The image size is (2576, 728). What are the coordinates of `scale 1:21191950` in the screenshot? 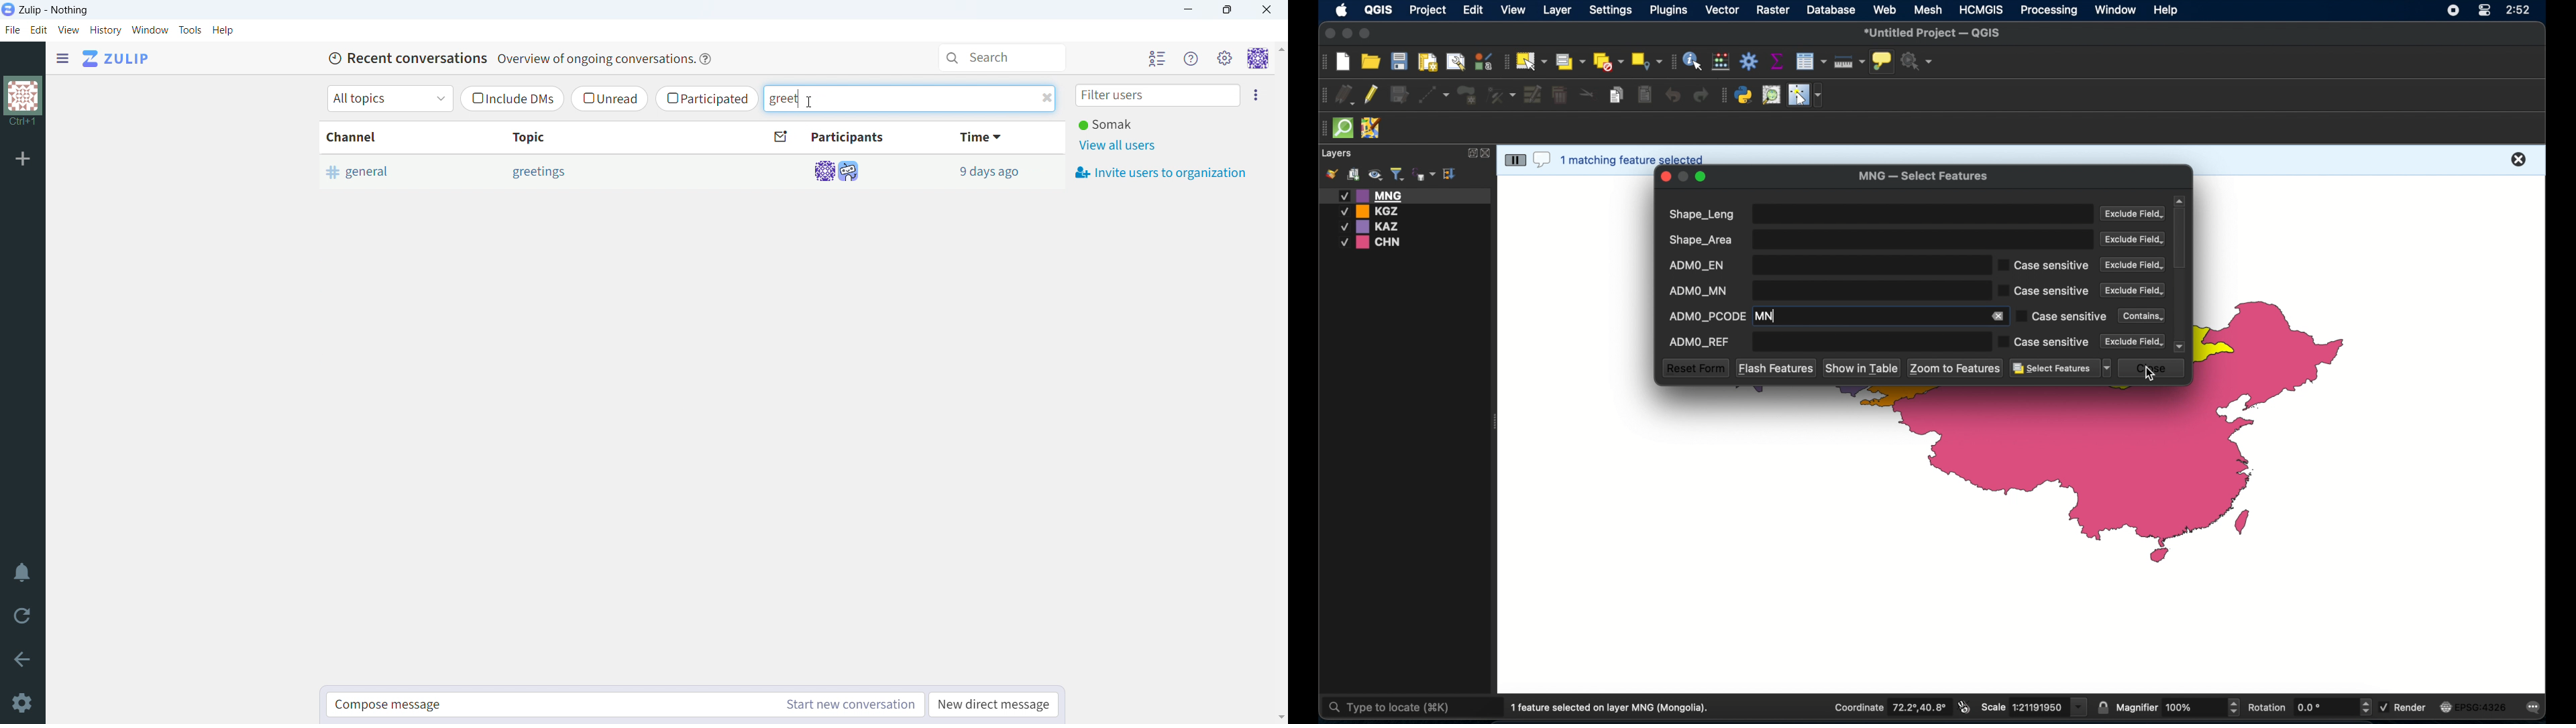 It's located at (2035, 707).